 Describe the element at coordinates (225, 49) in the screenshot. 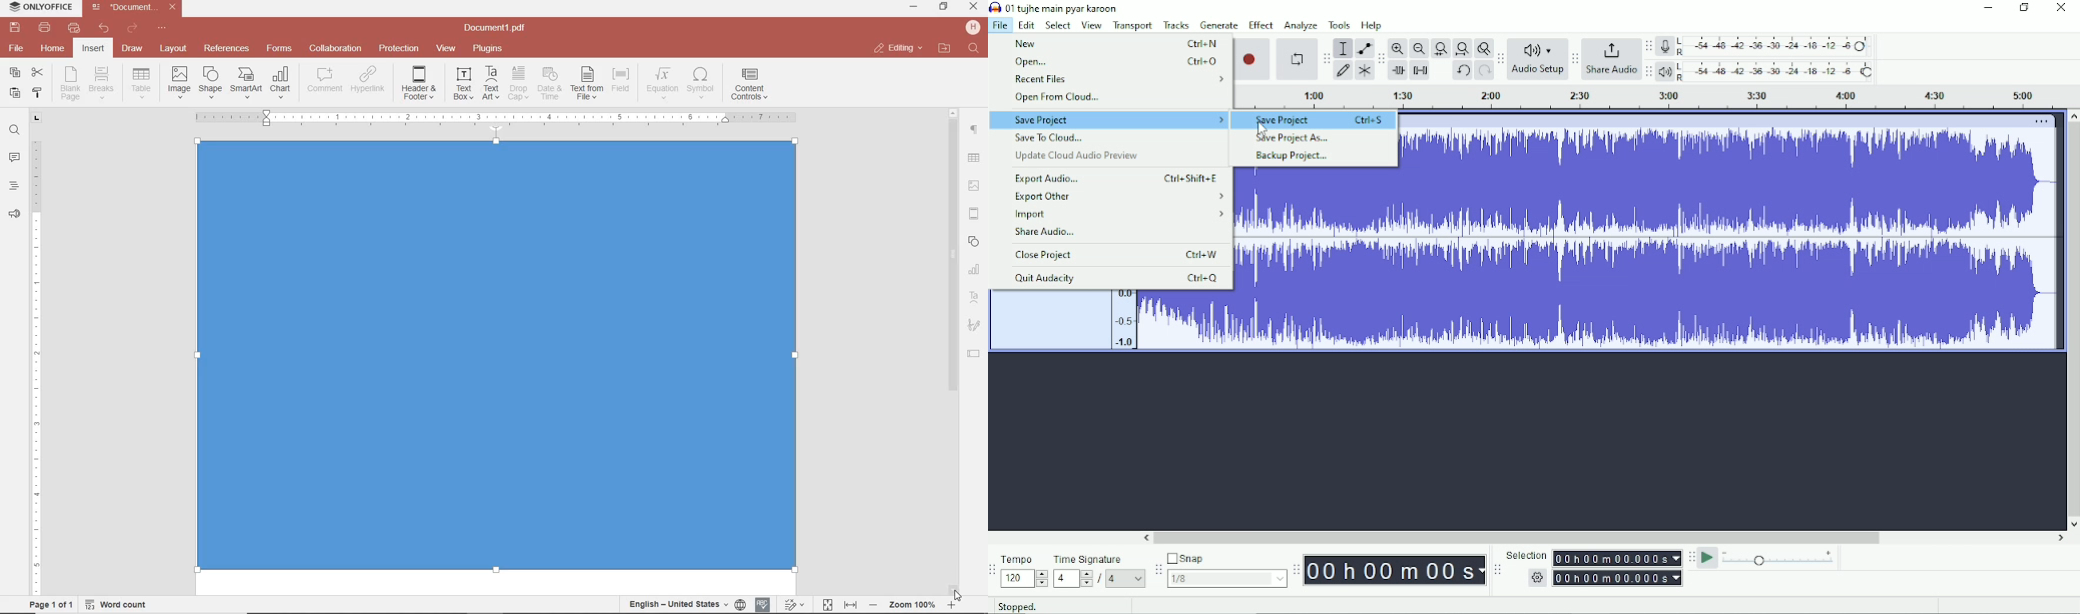

I see `reference` at that location.